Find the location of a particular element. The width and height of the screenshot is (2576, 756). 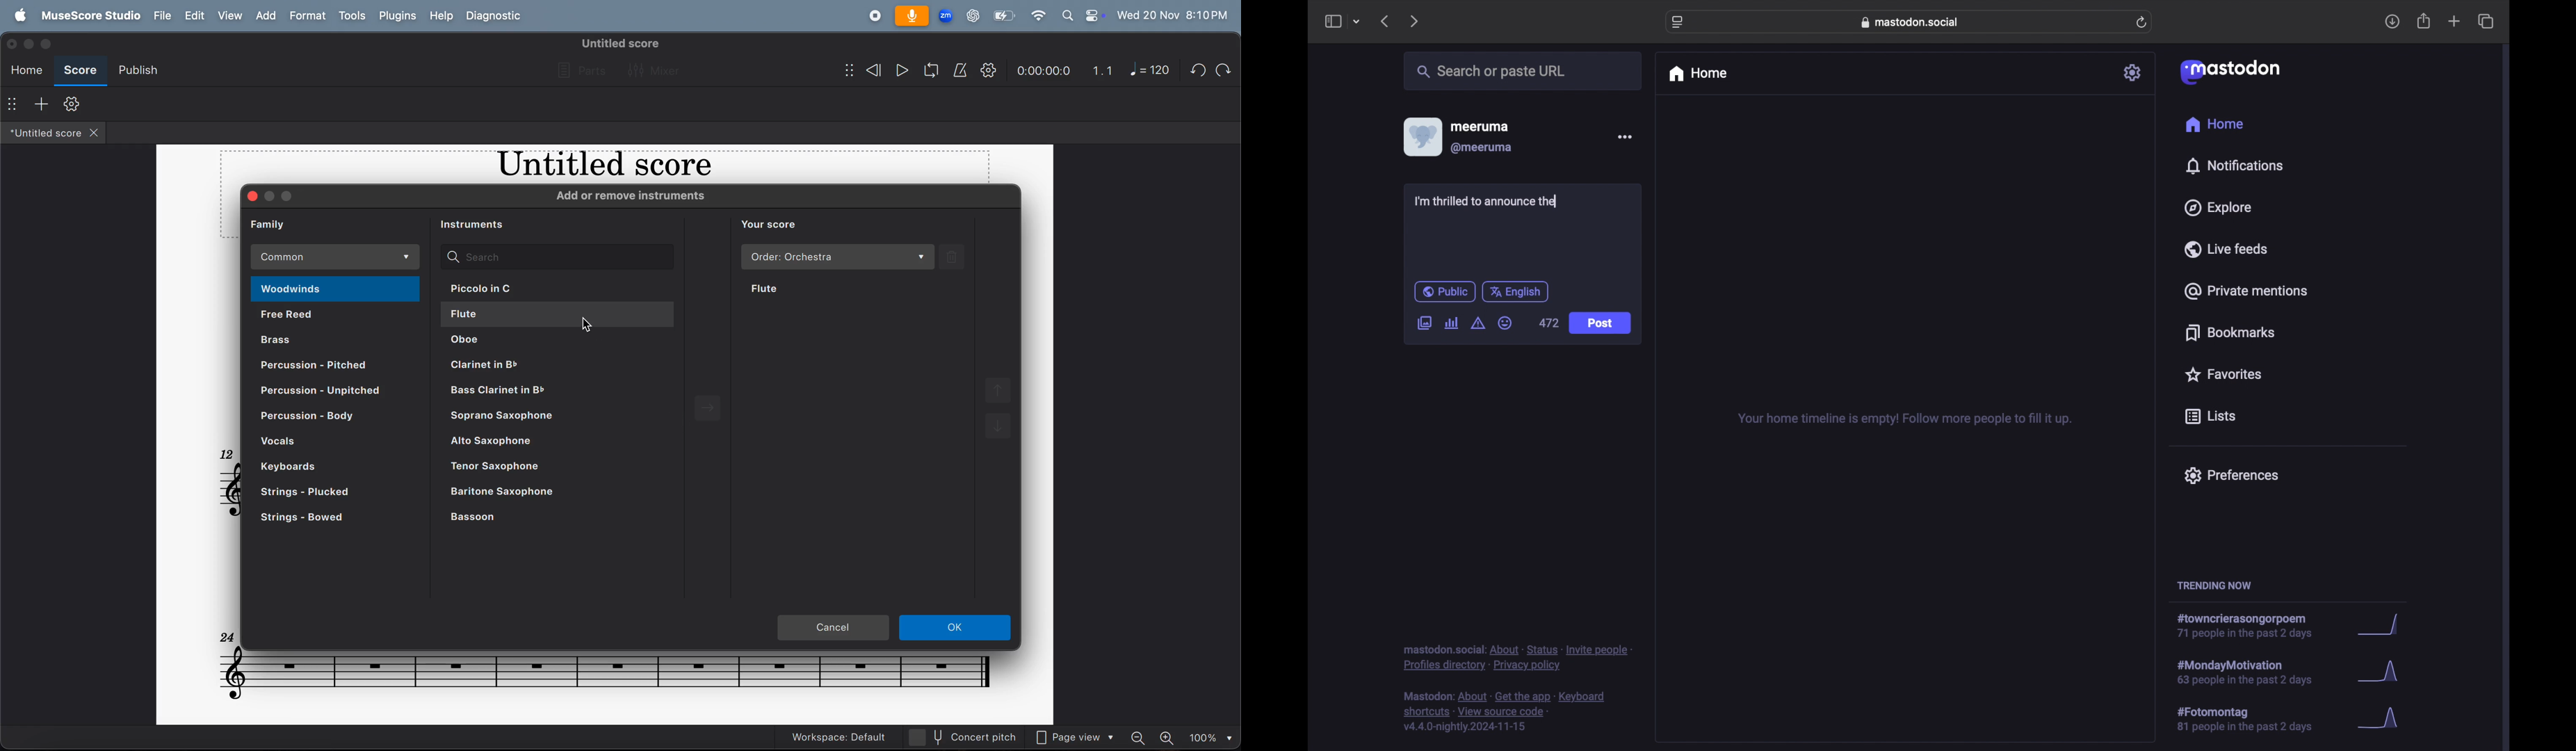

bass clarinet in b is located at coordinates (558, 394).